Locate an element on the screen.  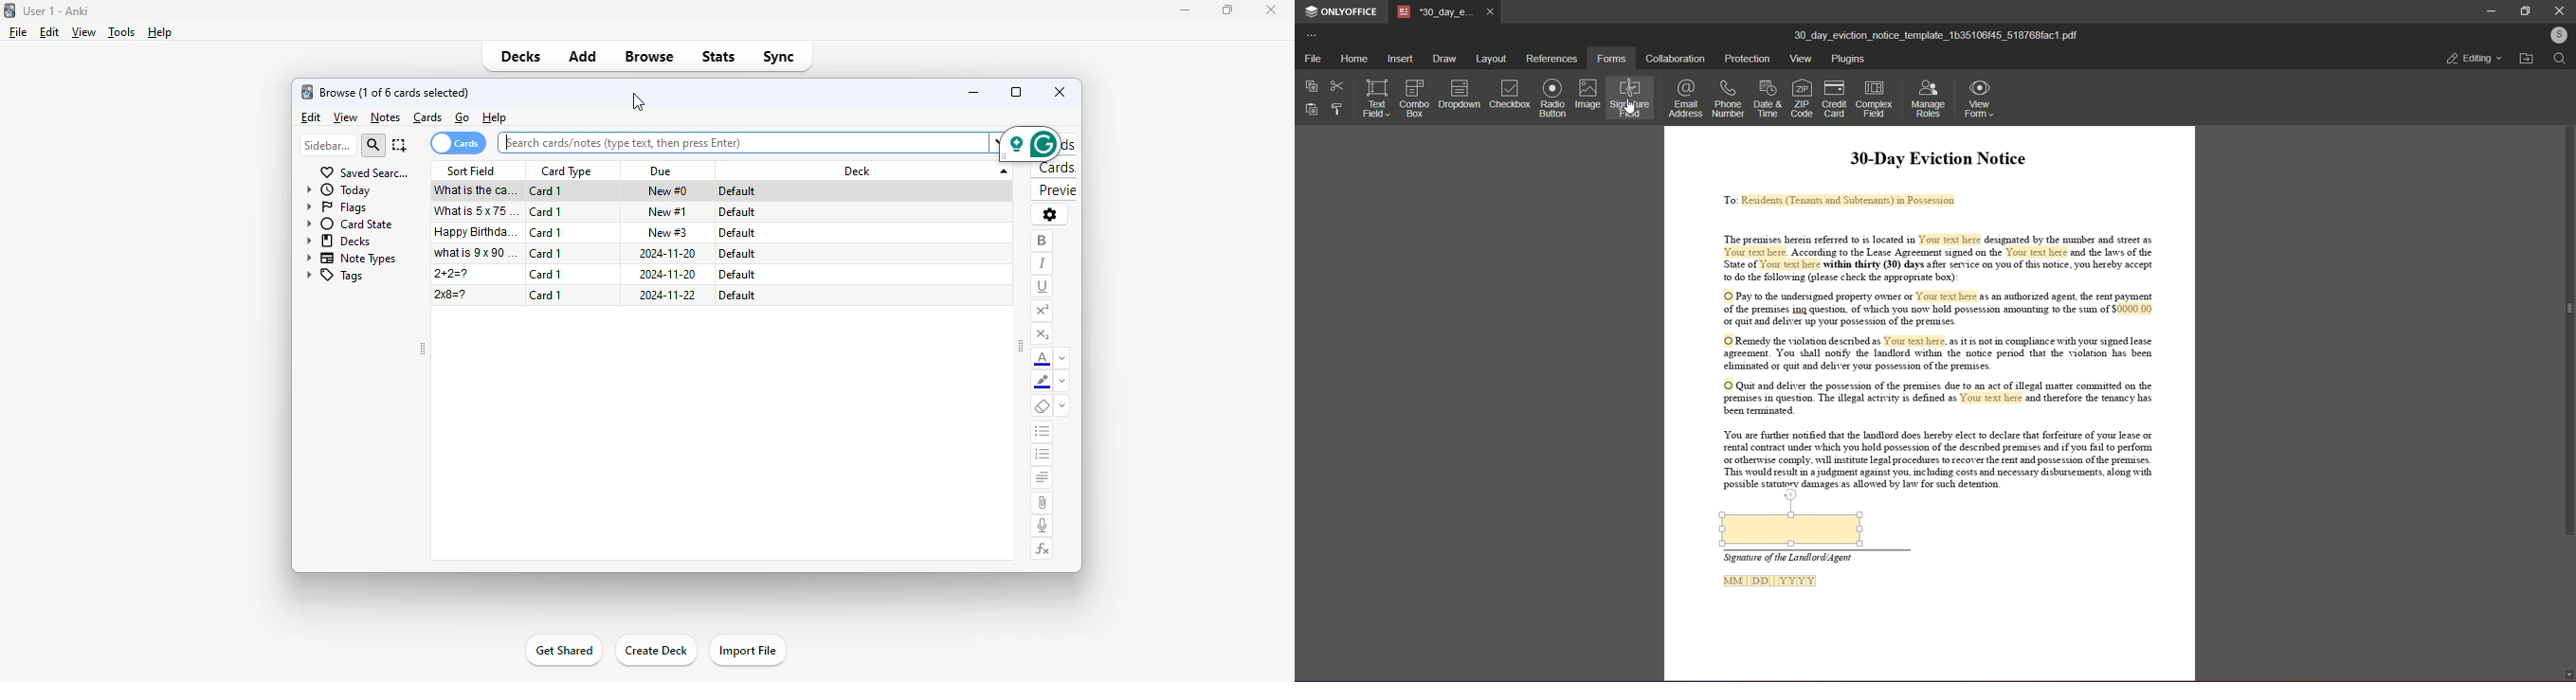
browse is located at coordinates (648, 57).